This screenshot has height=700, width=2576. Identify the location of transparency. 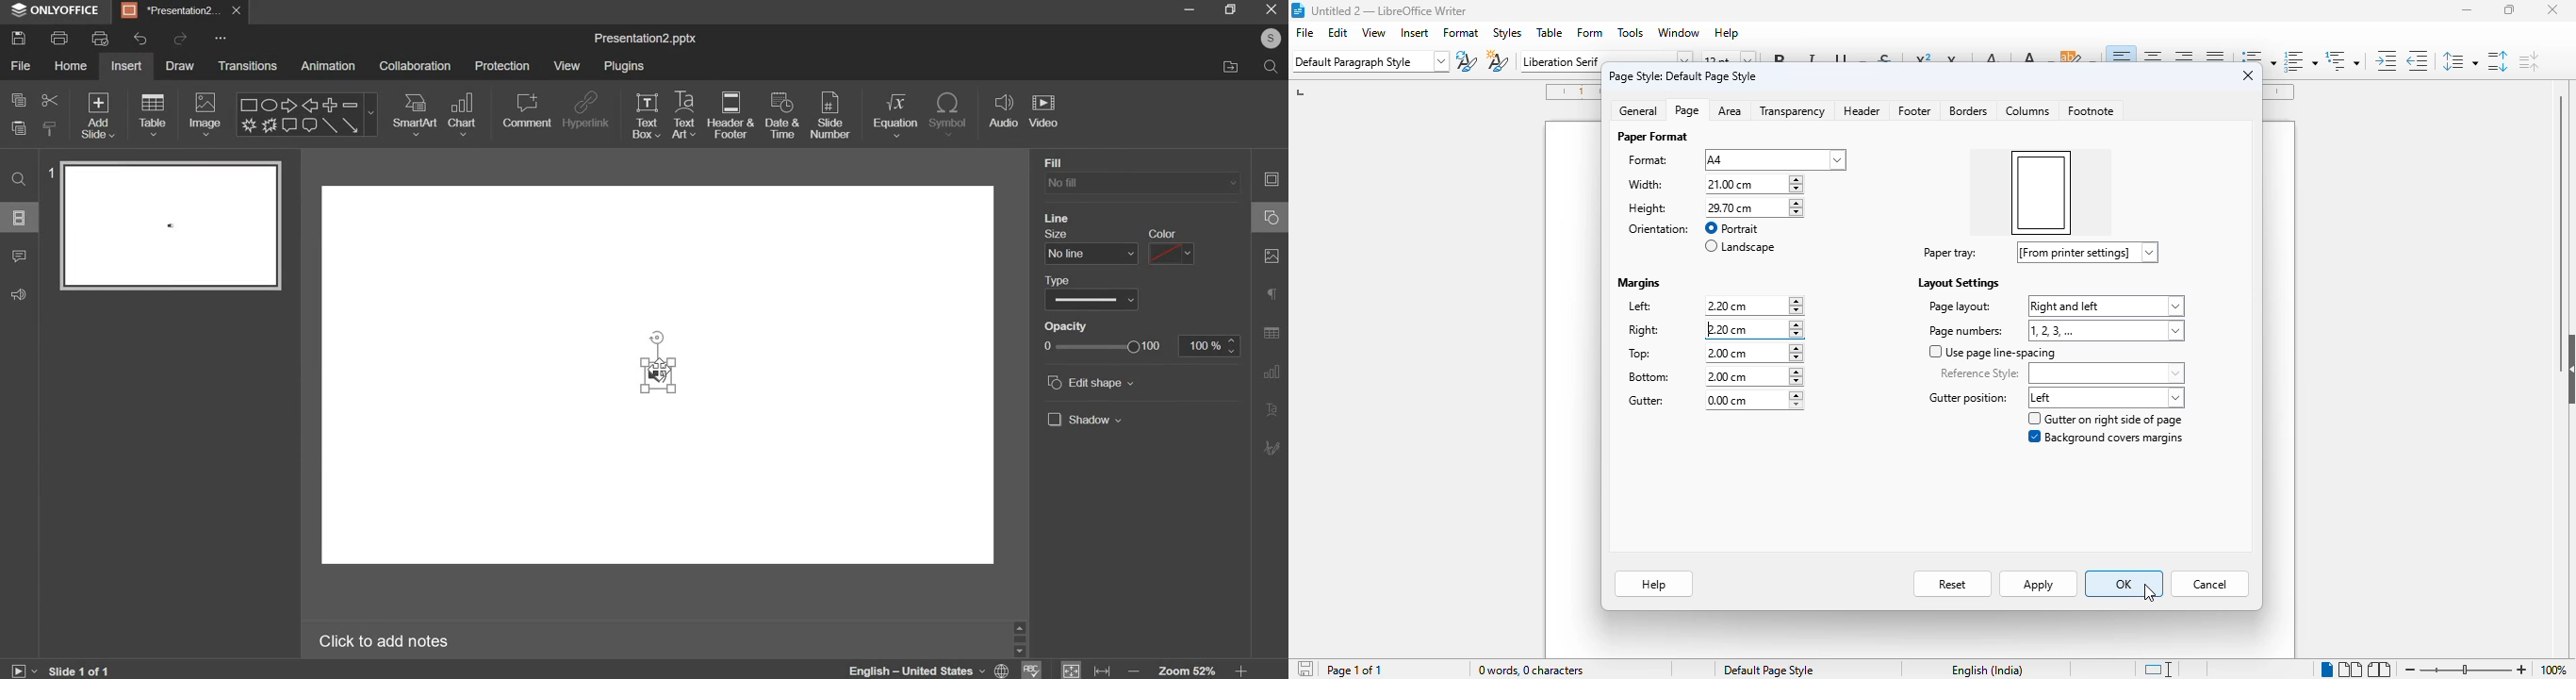
(1793, 111).